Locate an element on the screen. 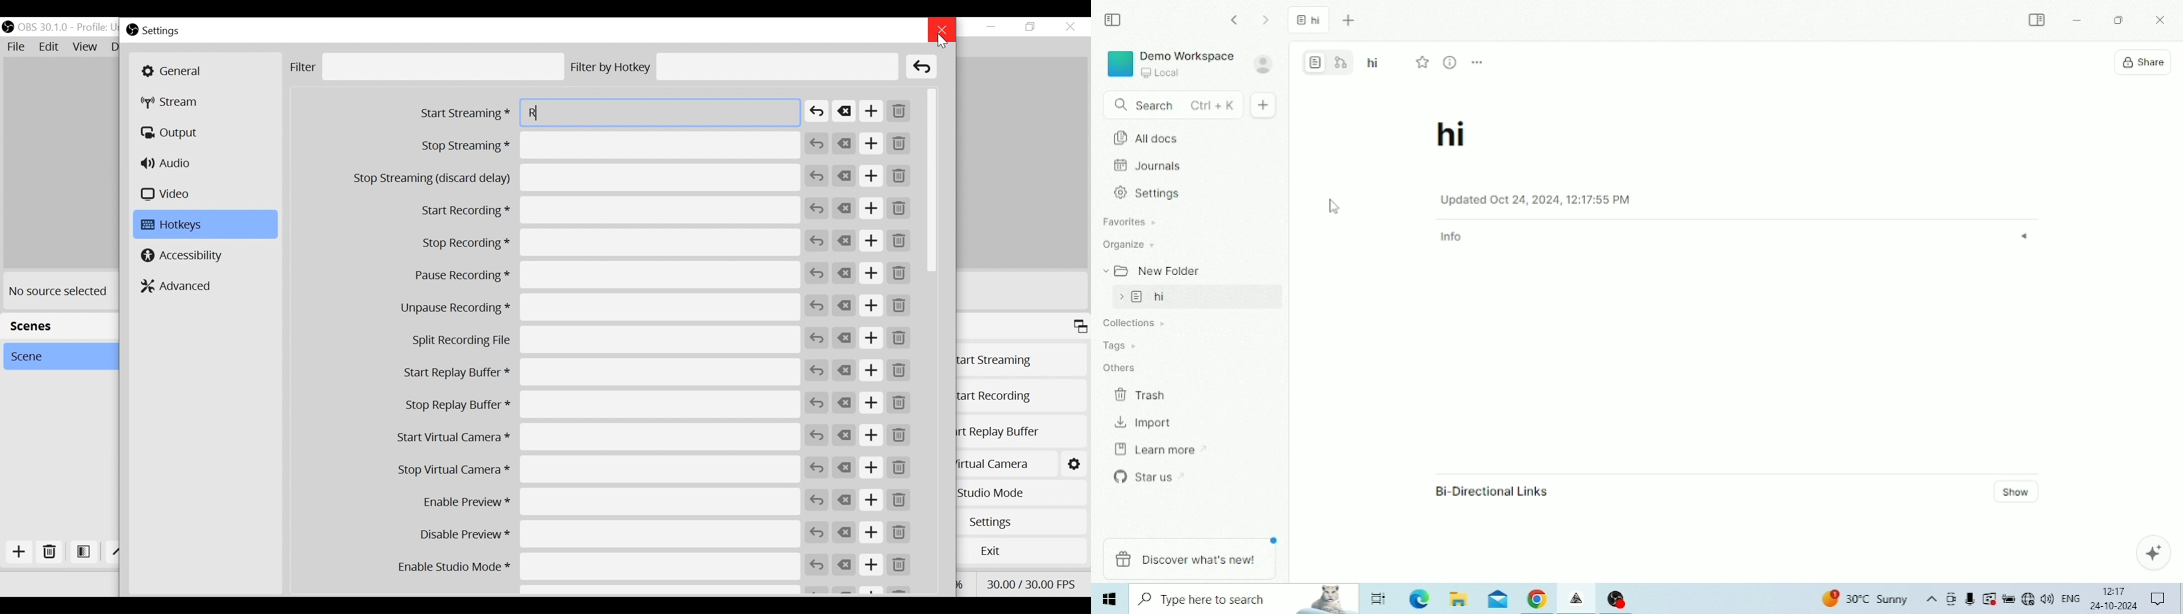 Image resolution: width=2184 pixels, height=616 pixels. Clear is located at coordinates (847, 533).